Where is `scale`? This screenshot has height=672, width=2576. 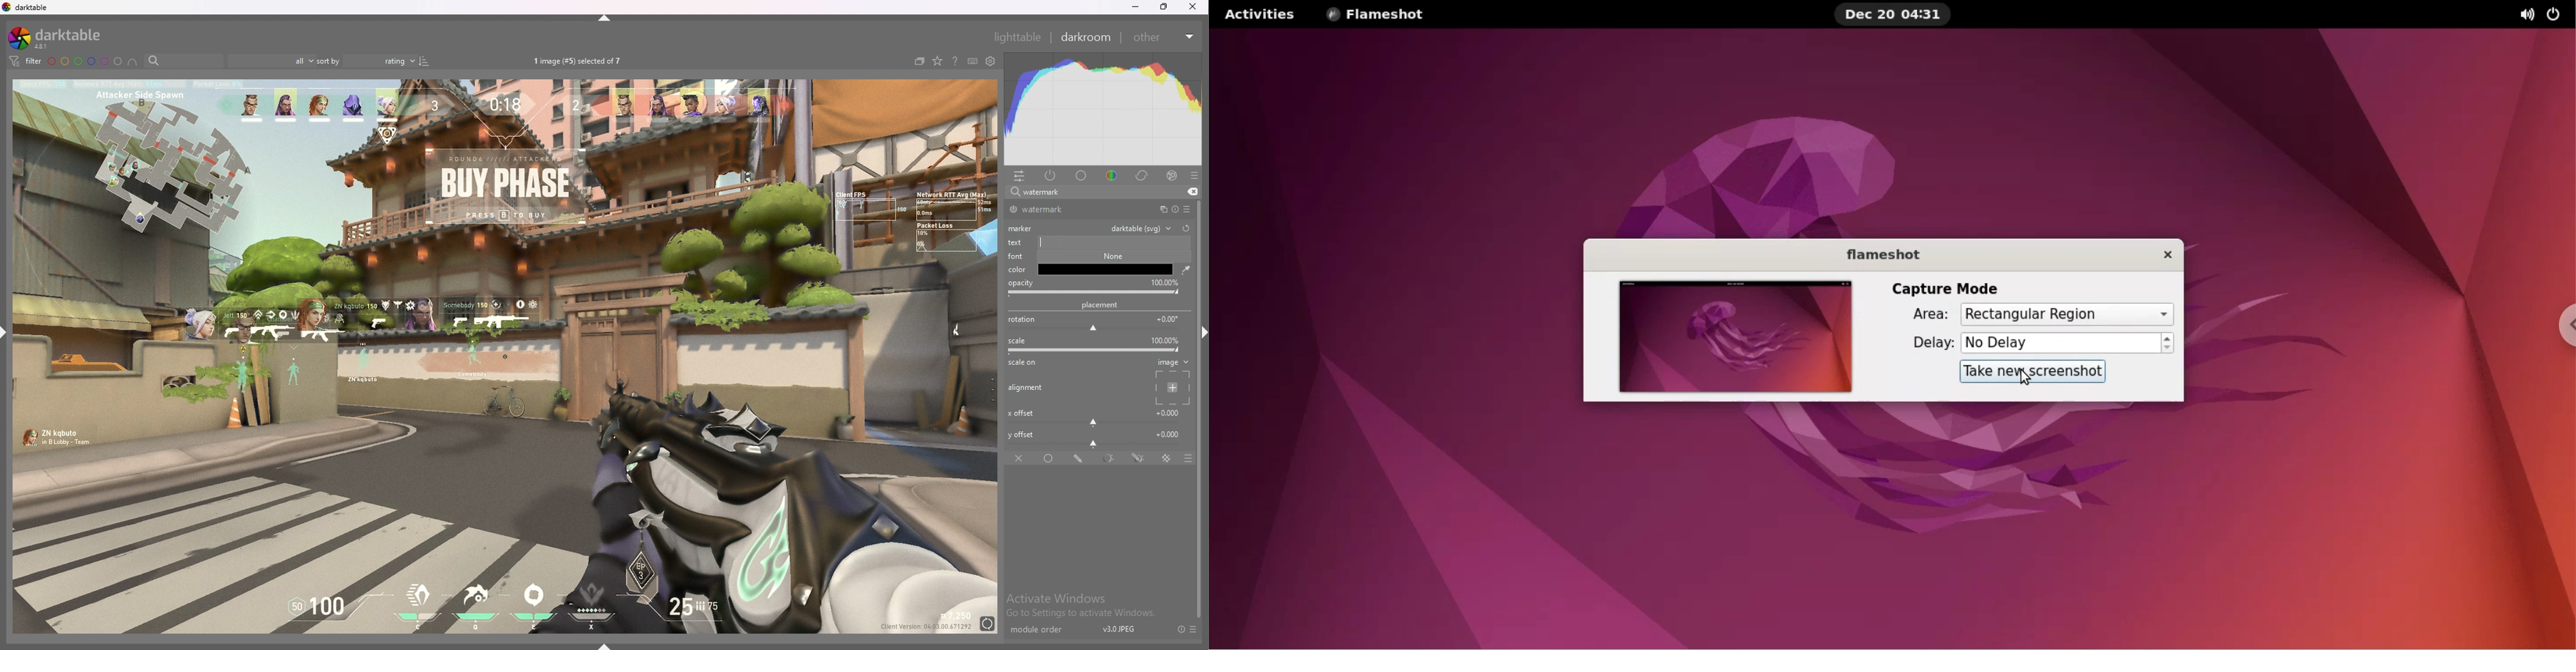 scale is located at coordinates (1097, 345).